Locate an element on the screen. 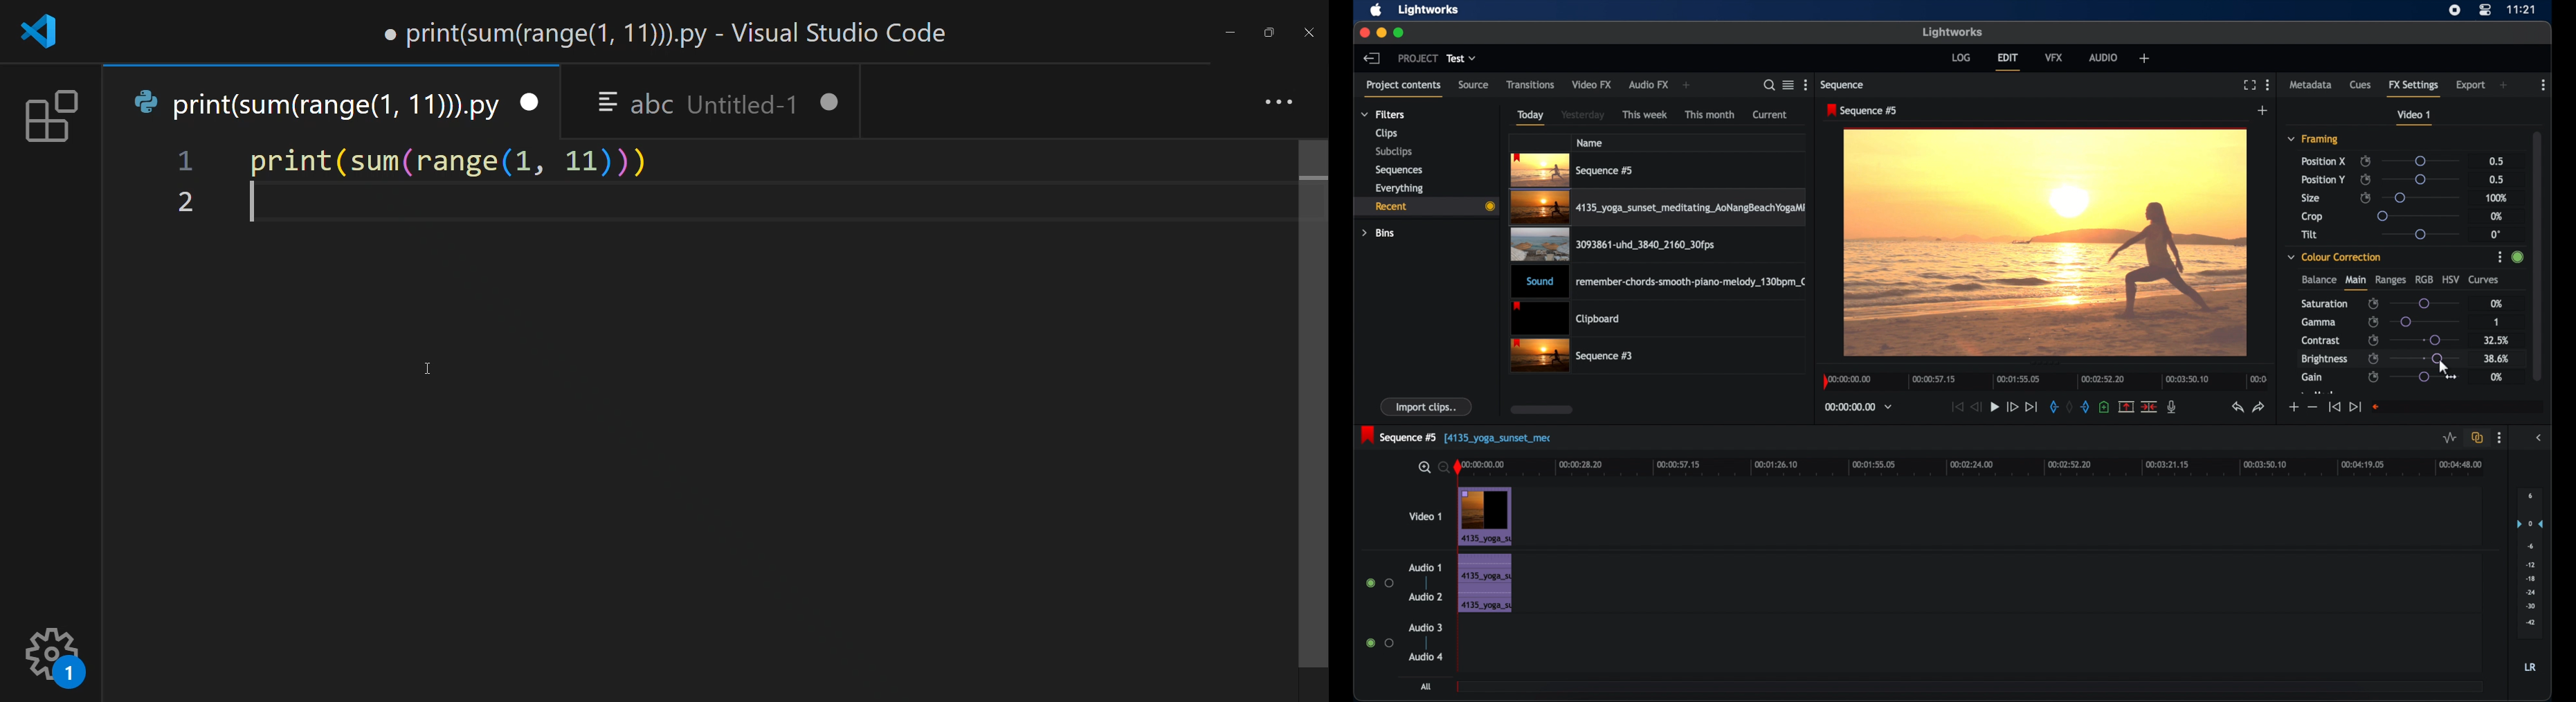  tilt is located at coordinates (2310, 235).